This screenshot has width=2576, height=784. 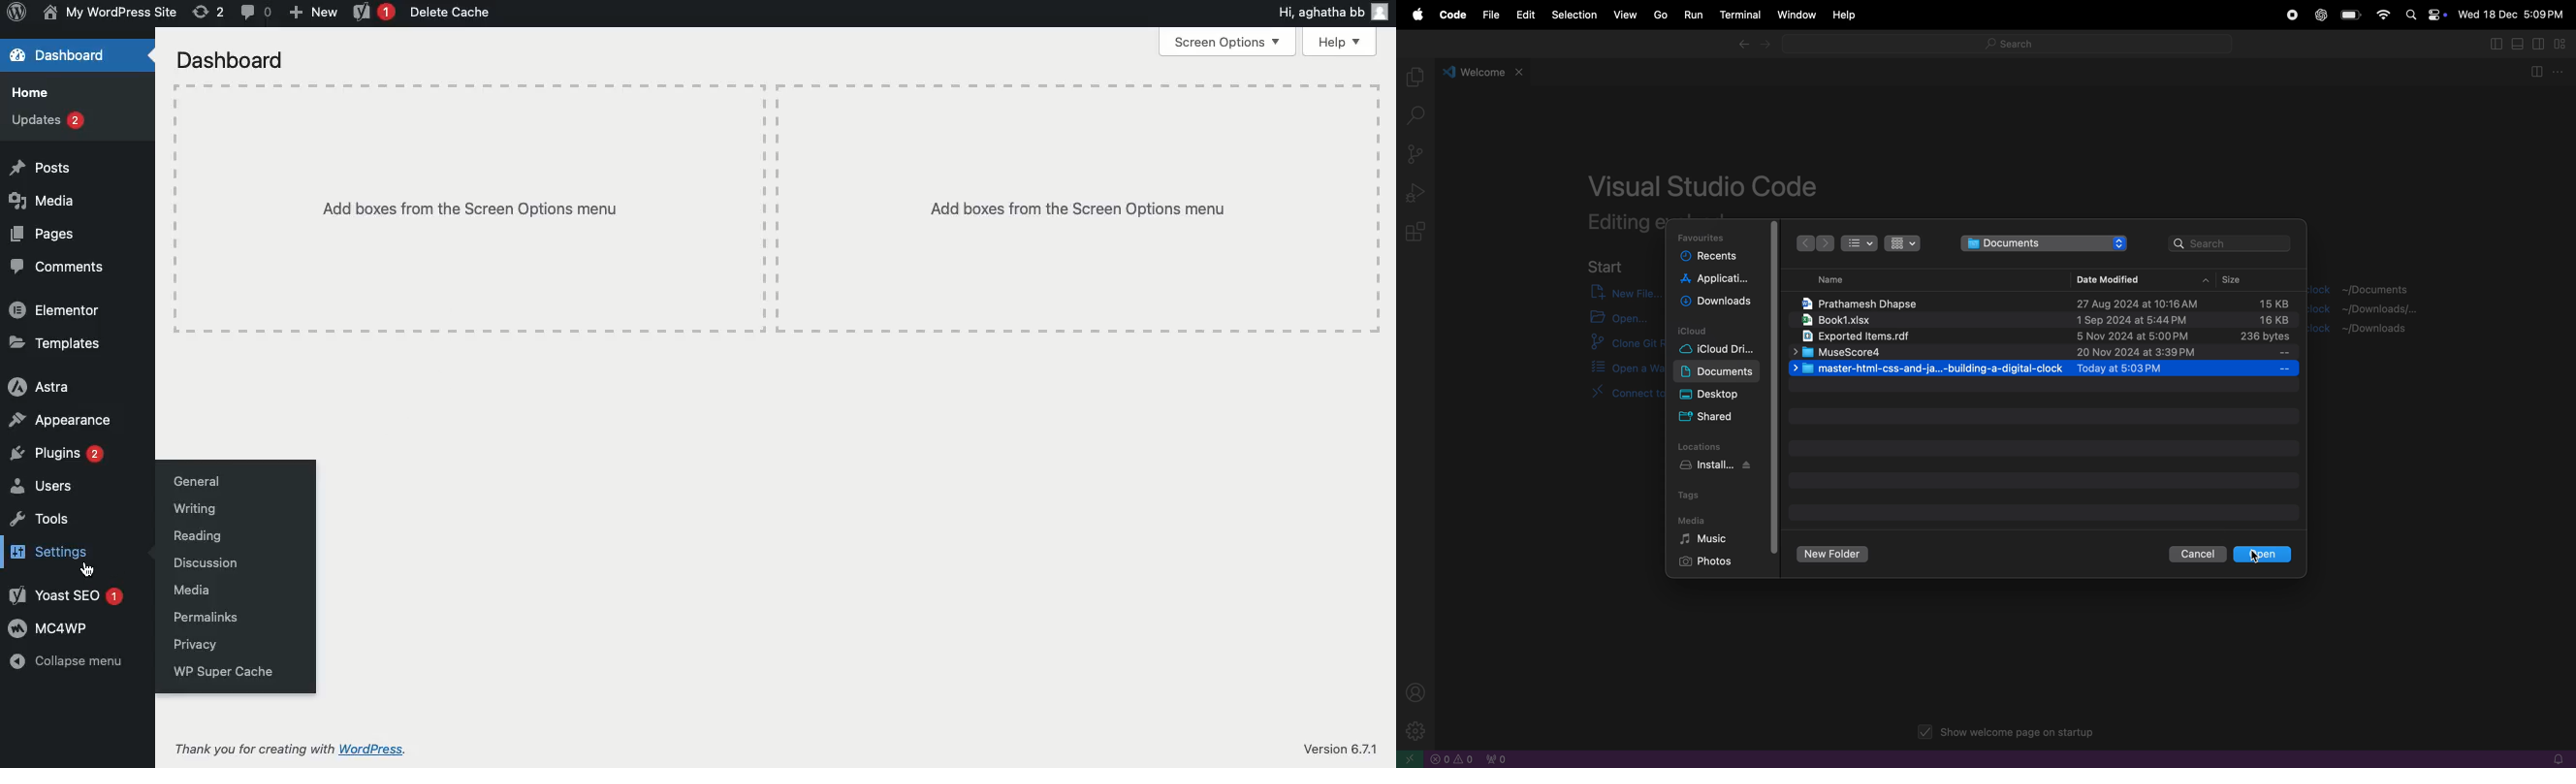 What do you see at coordinates (2291, 16) in the screenshot?
I see `record` at bounding box center [2291, 16].